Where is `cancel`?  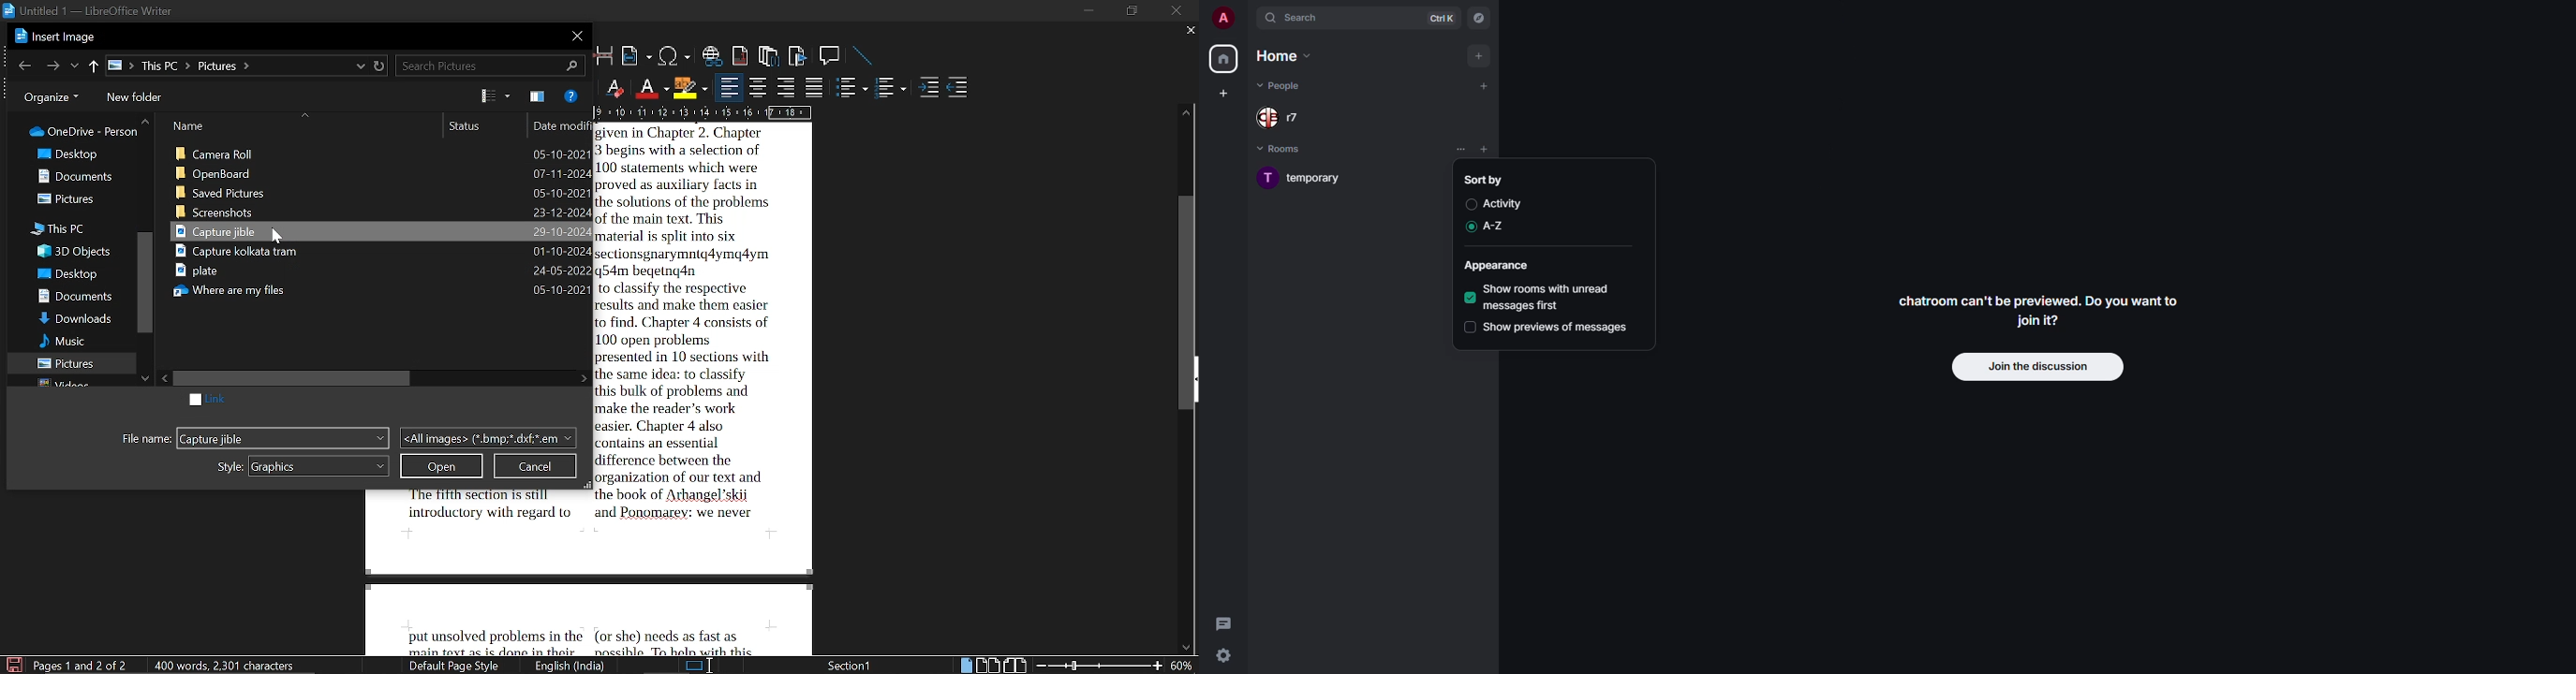 cancel is located at coordinates (538, 466).